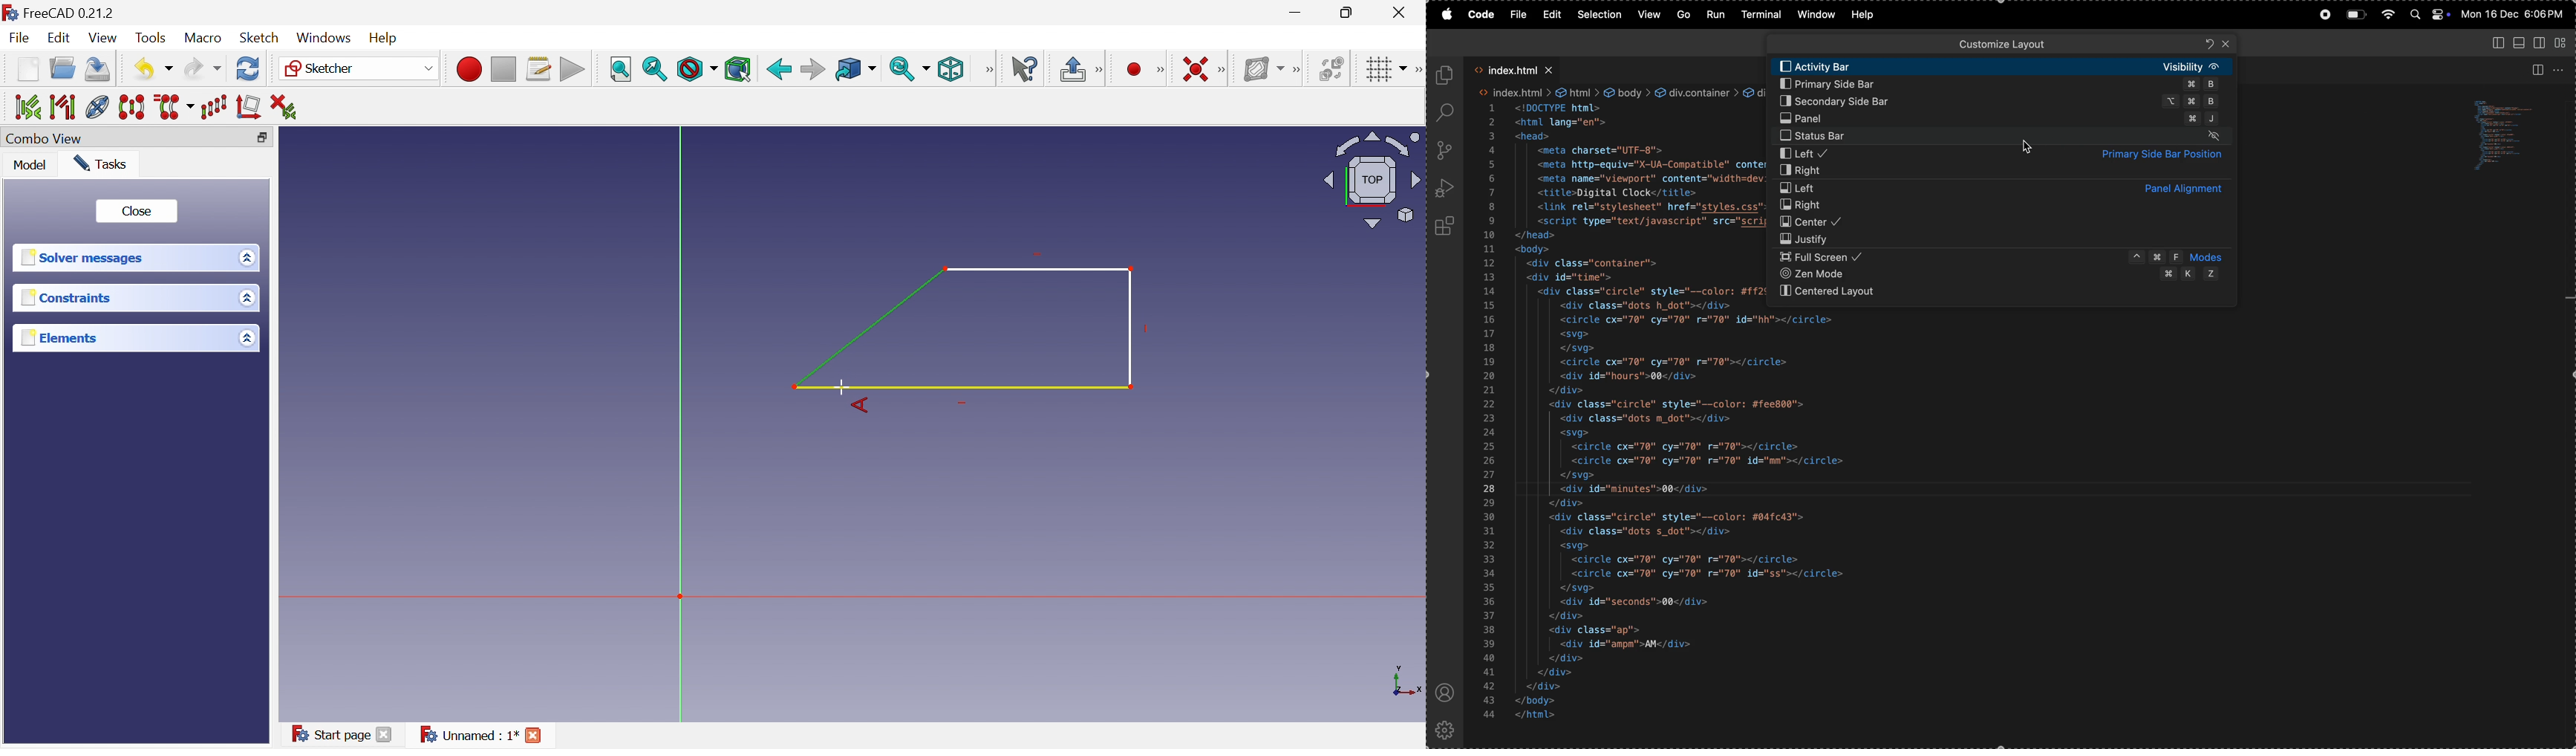 Image resolution: width=2576 pixels, height=756 pixels. Describe the element at coordinates (63, 11) in the screenshot. I see `FreeCAD 0.21.2` at that location.